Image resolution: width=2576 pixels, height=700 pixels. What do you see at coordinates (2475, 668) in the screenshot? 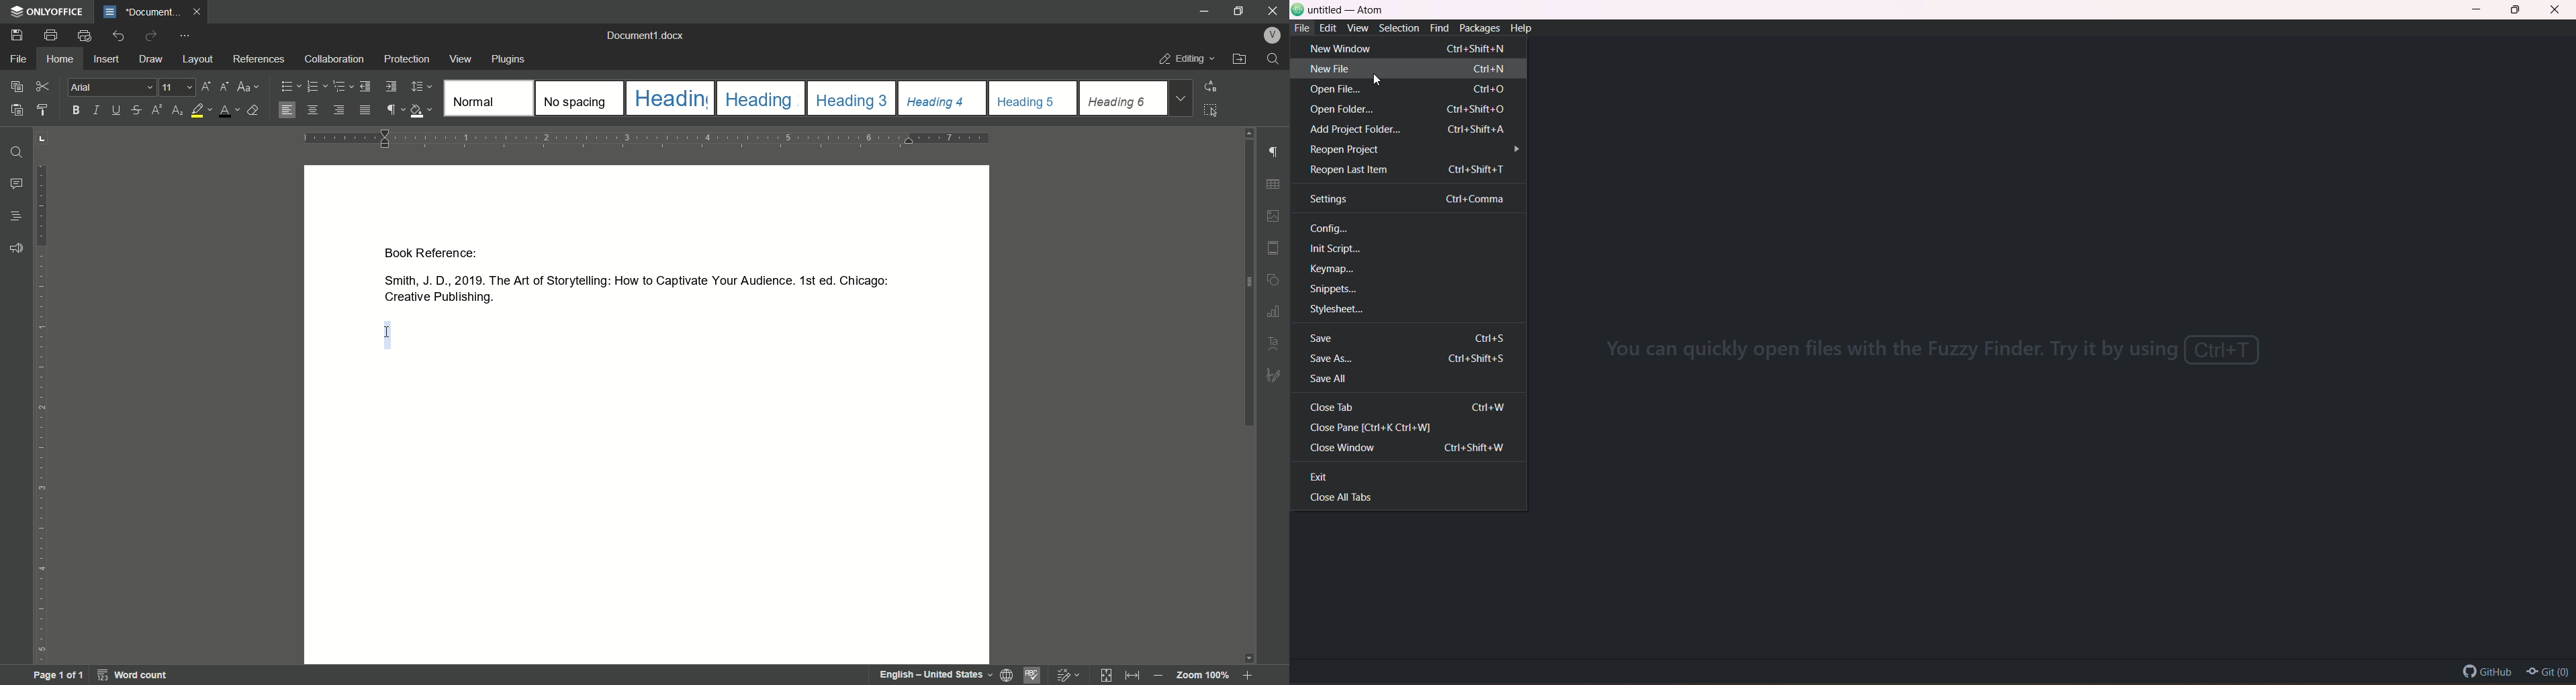
I see `GitHub` at bounding box center [2475, 668].